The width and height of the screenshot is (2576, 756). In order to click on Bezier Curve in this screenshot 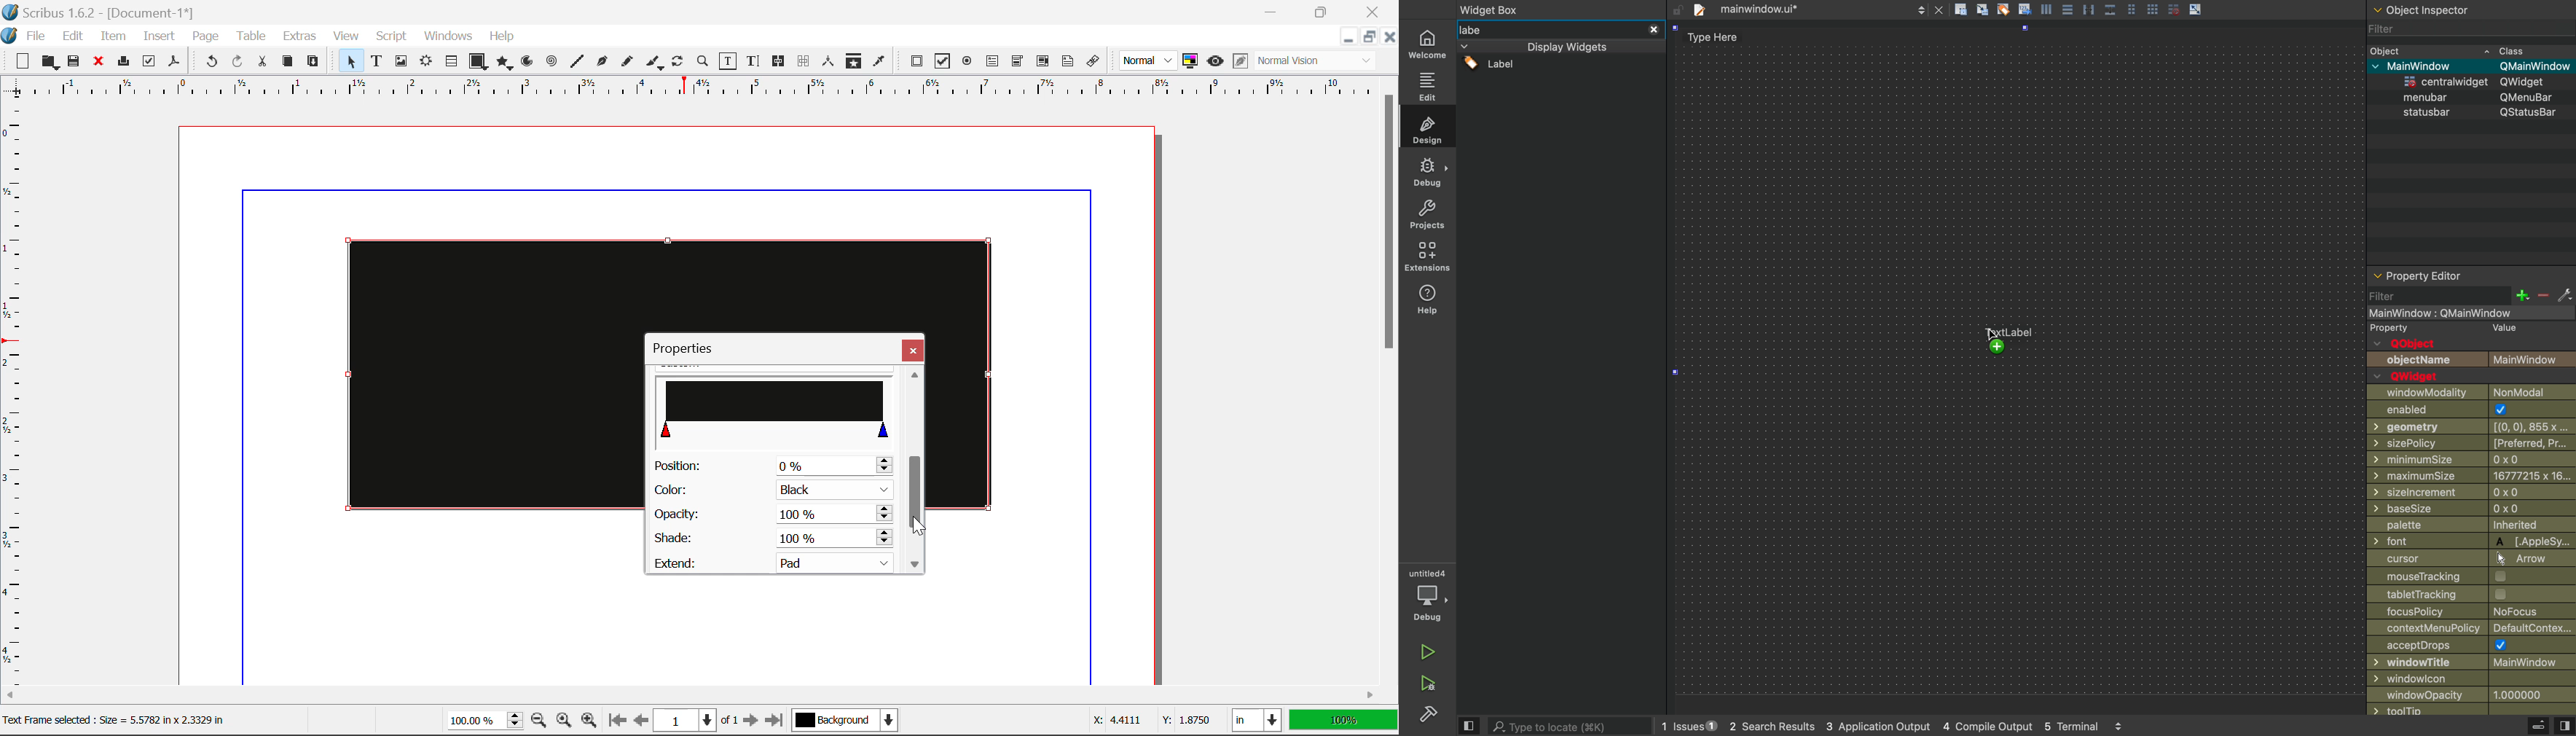, I will do `click(602, 63)`.